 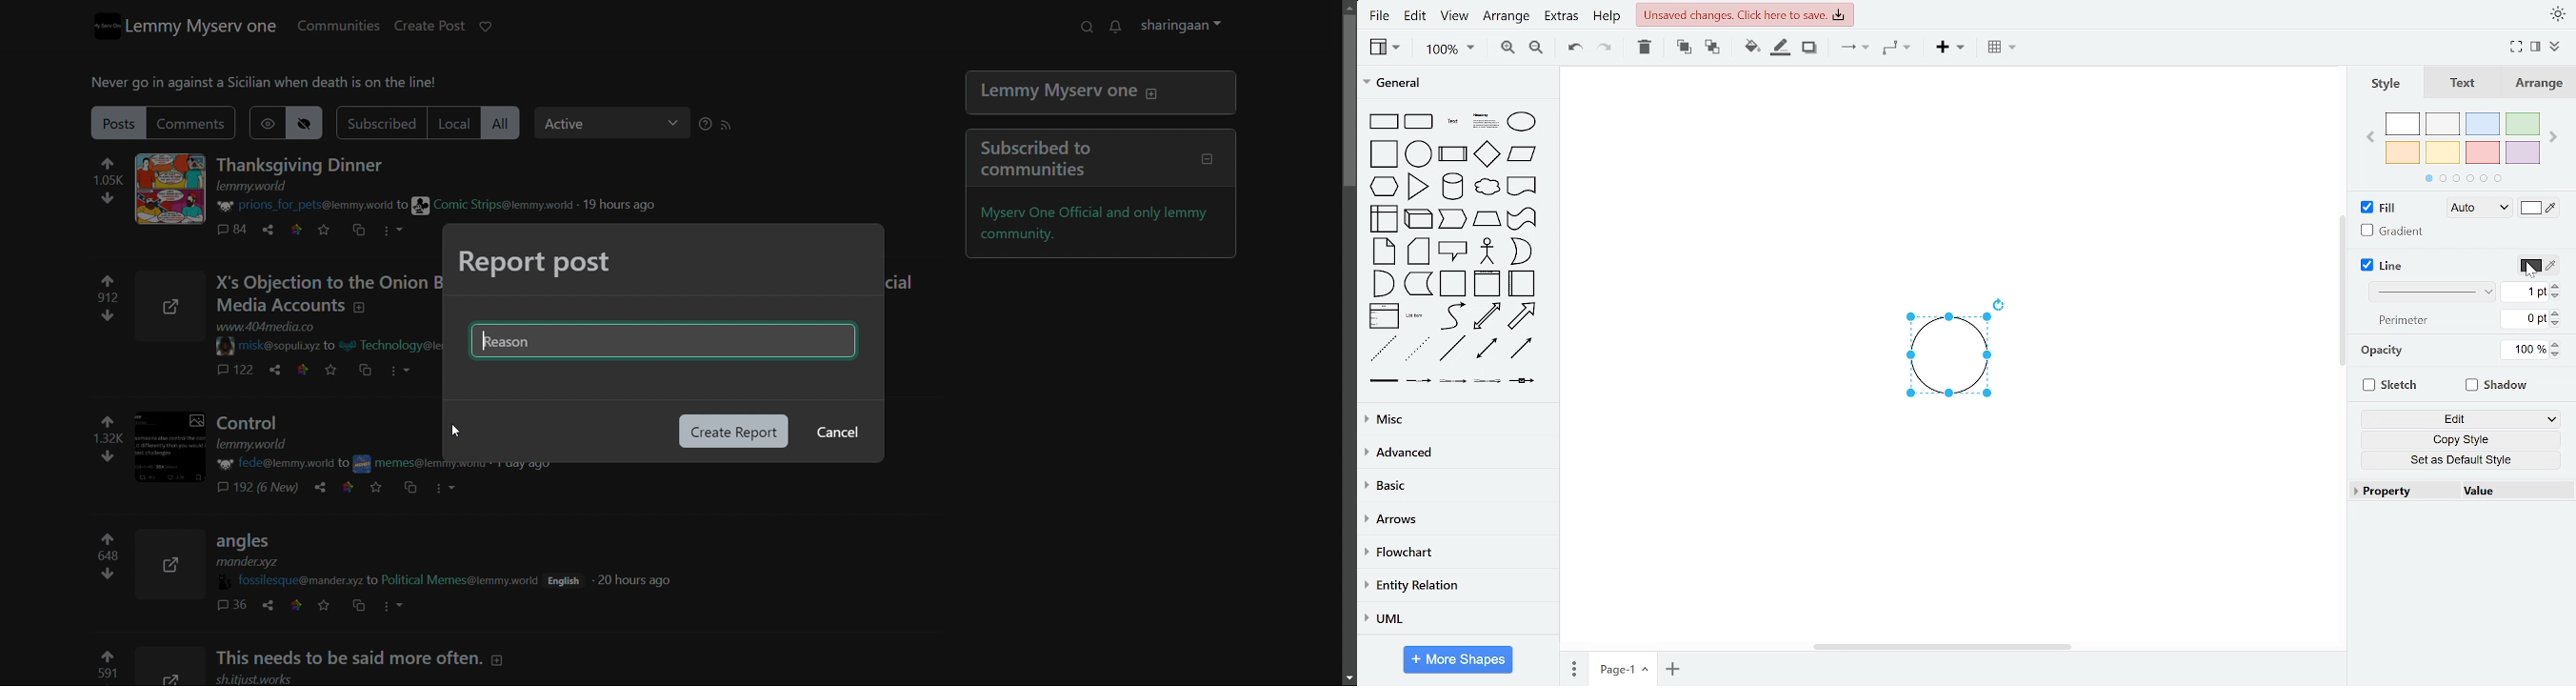 What do you see at coordinates (402, 604) in the screenshot?
I see `more` at bounding box center [402, 604].